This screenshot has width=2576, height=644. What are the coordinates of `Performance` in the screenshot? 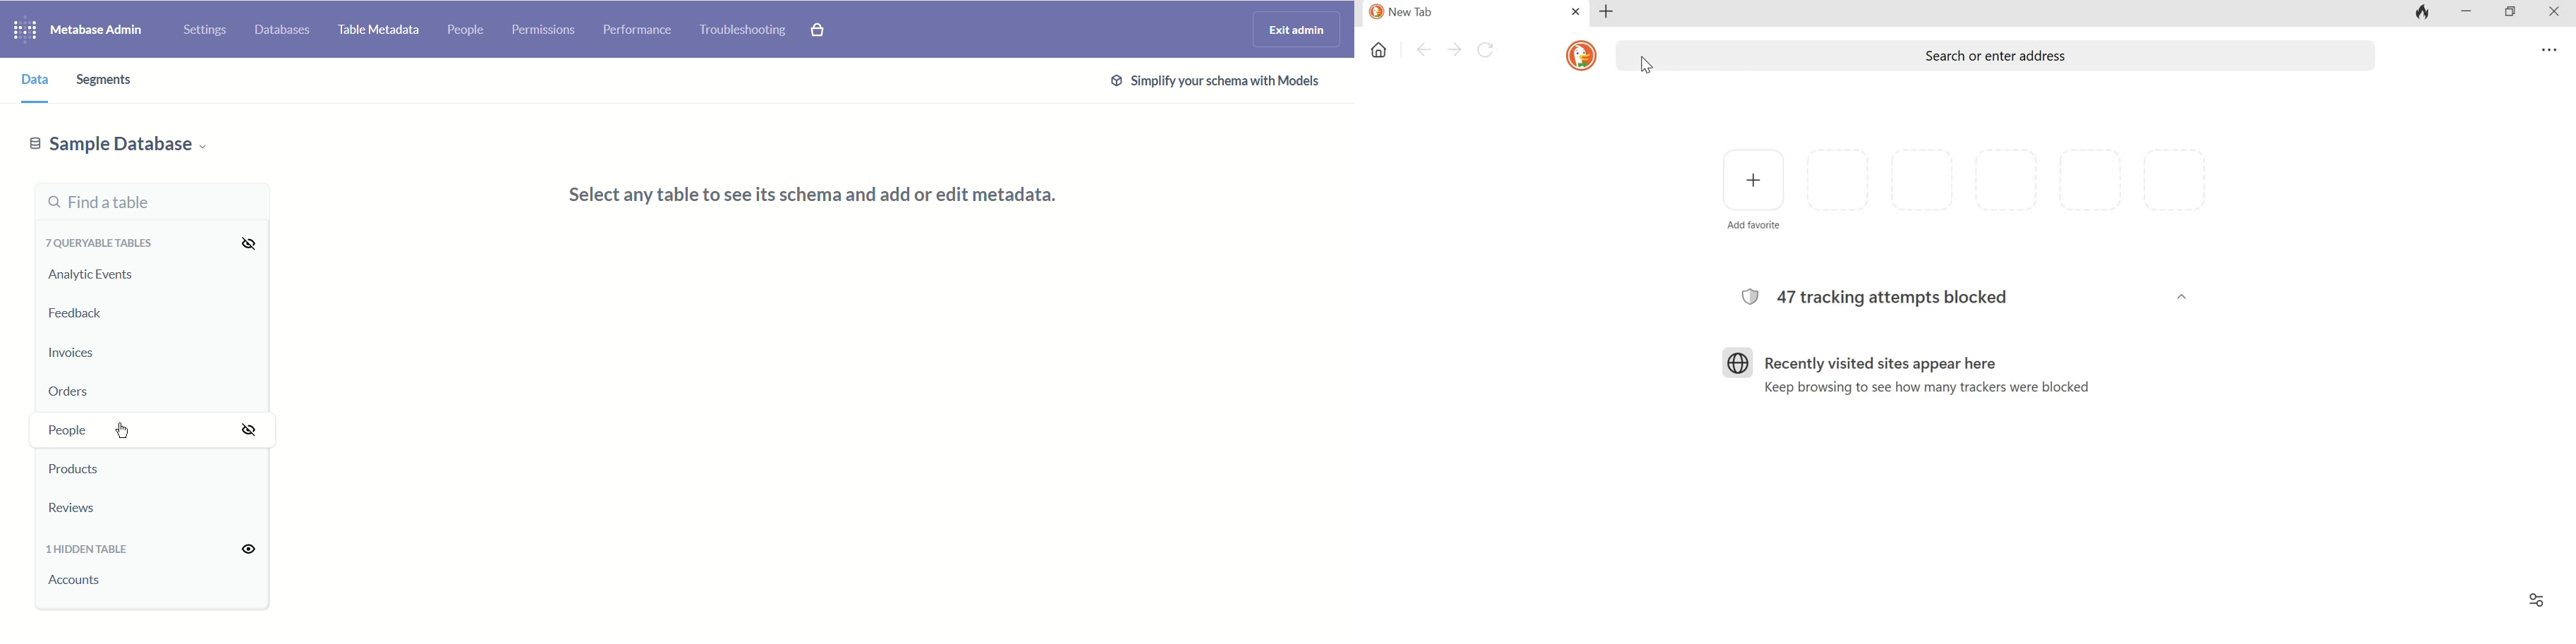 It's located at (636, 30).